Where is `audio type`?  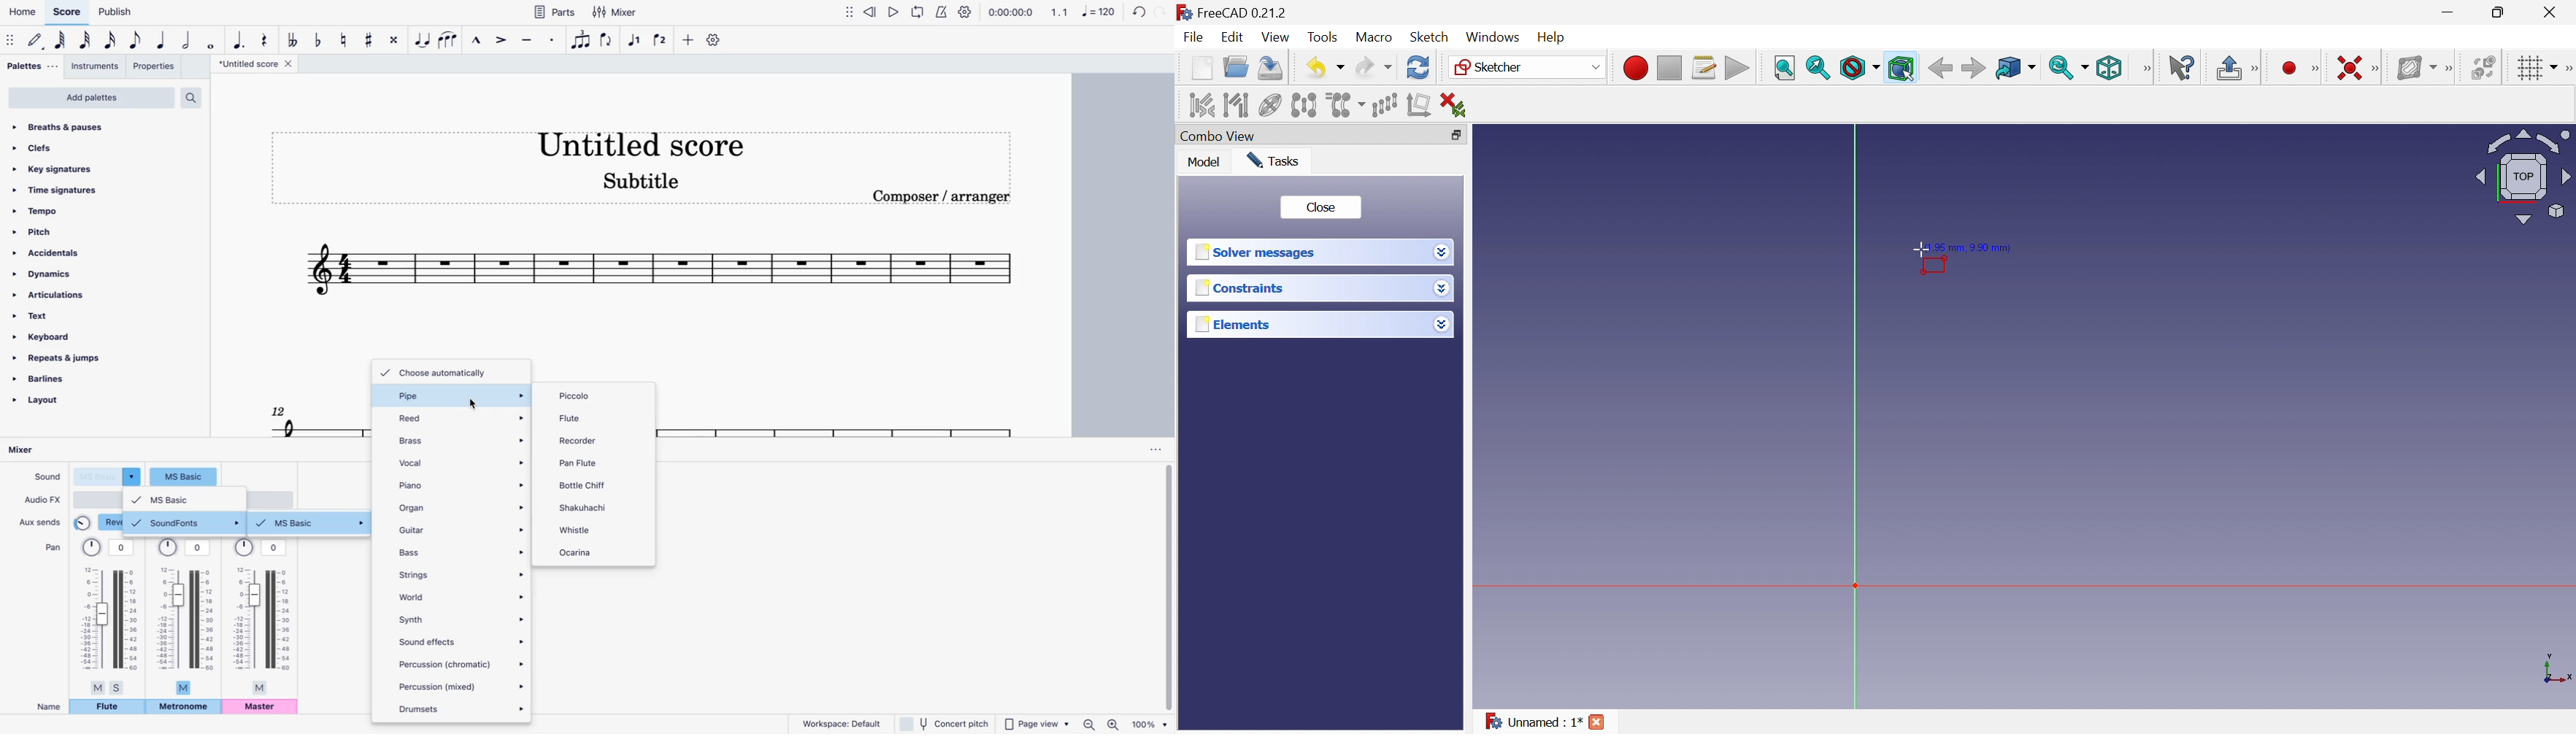 audio type is located at coordinates (98, 499).